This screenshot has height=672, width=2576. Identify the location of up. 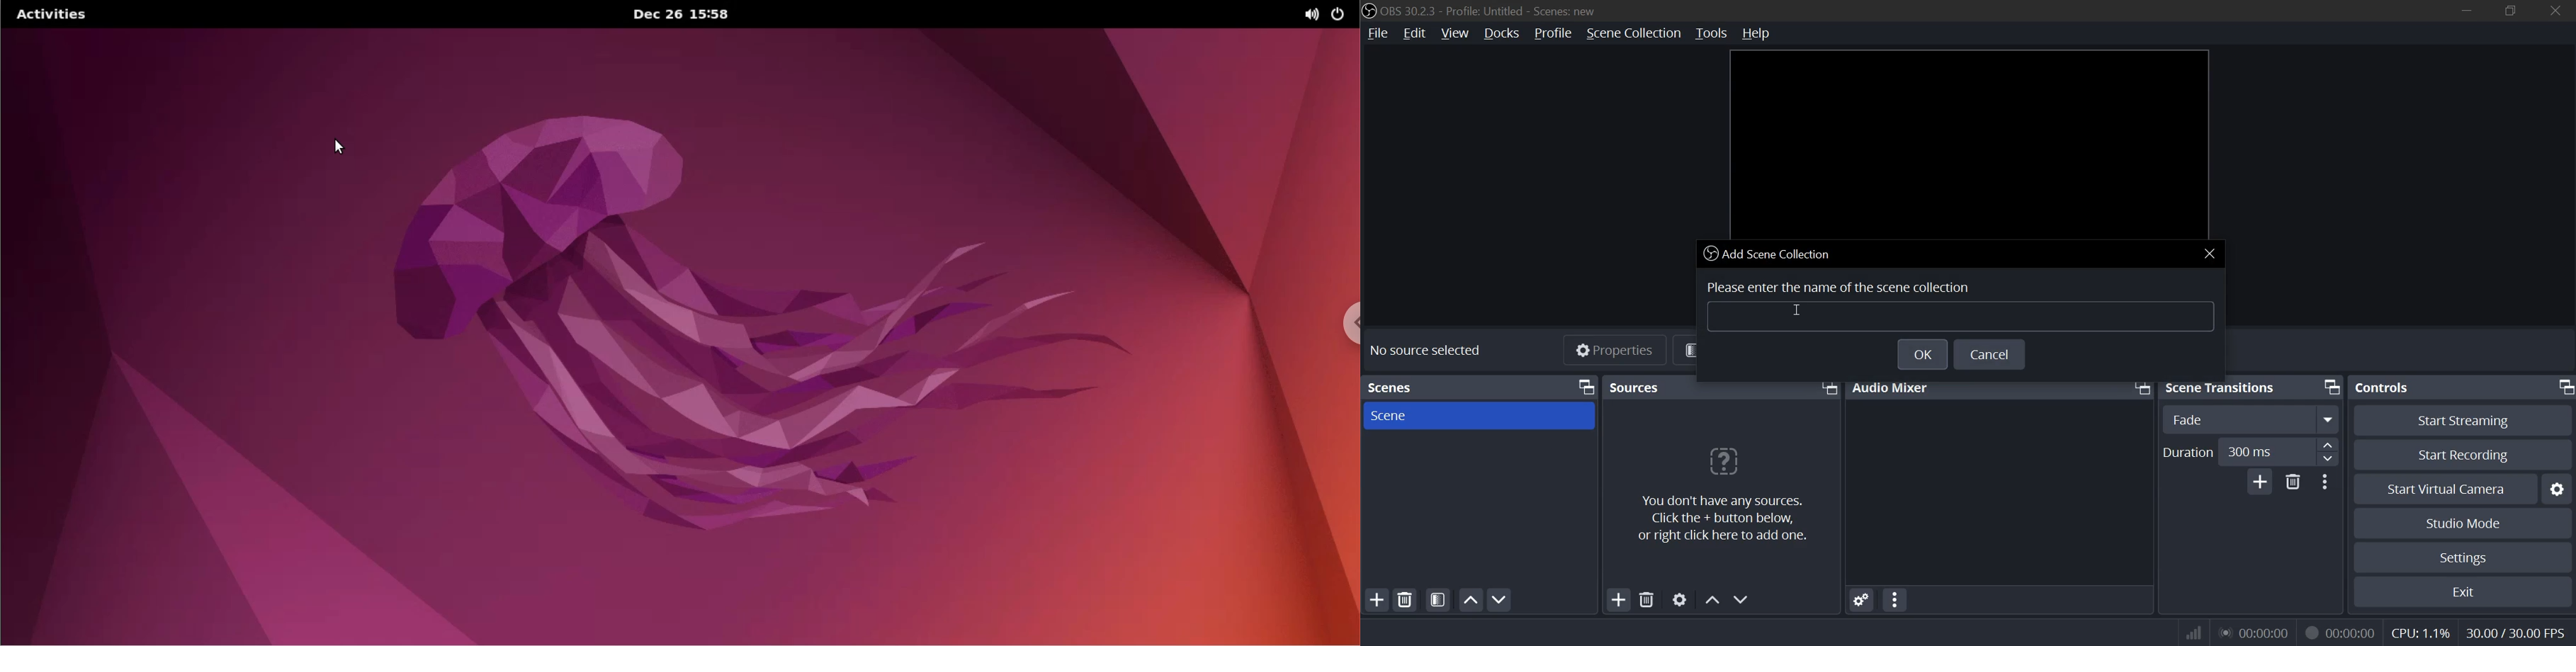
(1711, 598).